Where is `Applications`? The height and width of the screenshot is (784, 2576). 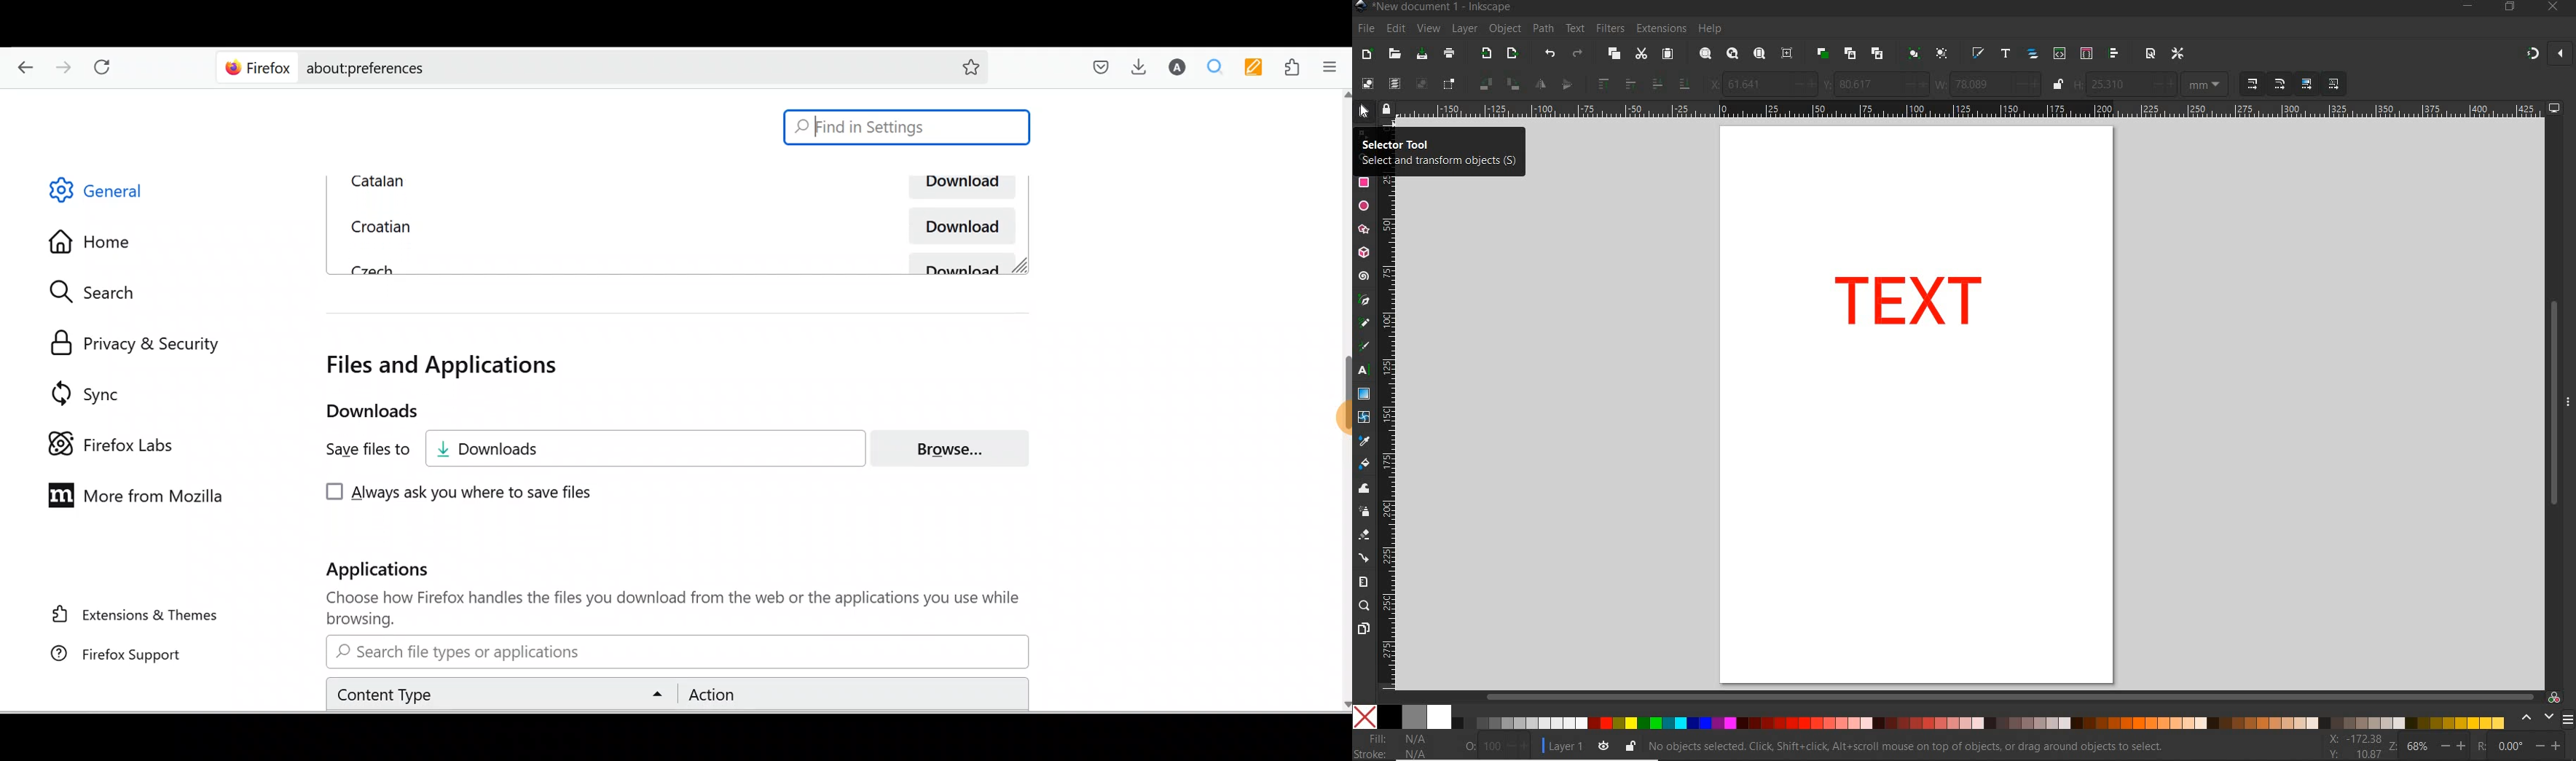 Applications is located at coordinates (392, 572).